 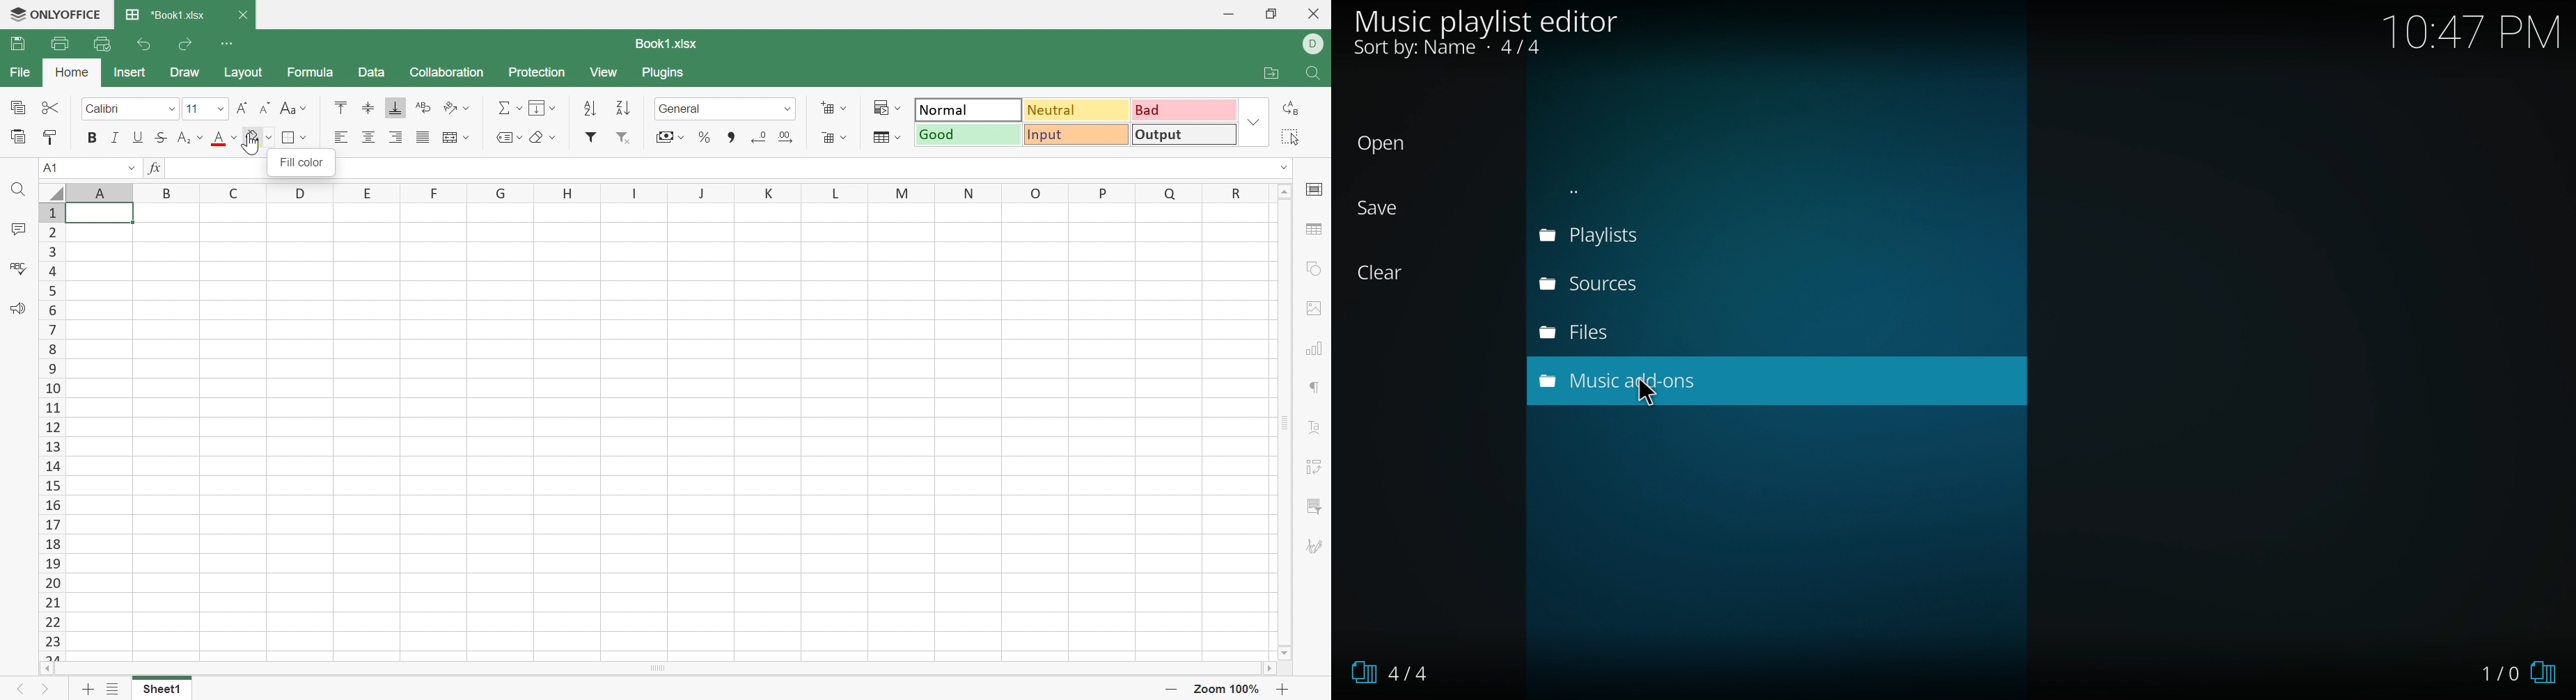 What do you see at coordinates (423, 136) in the screenshot?
I see `Justified` at bounding box center [423, 136].